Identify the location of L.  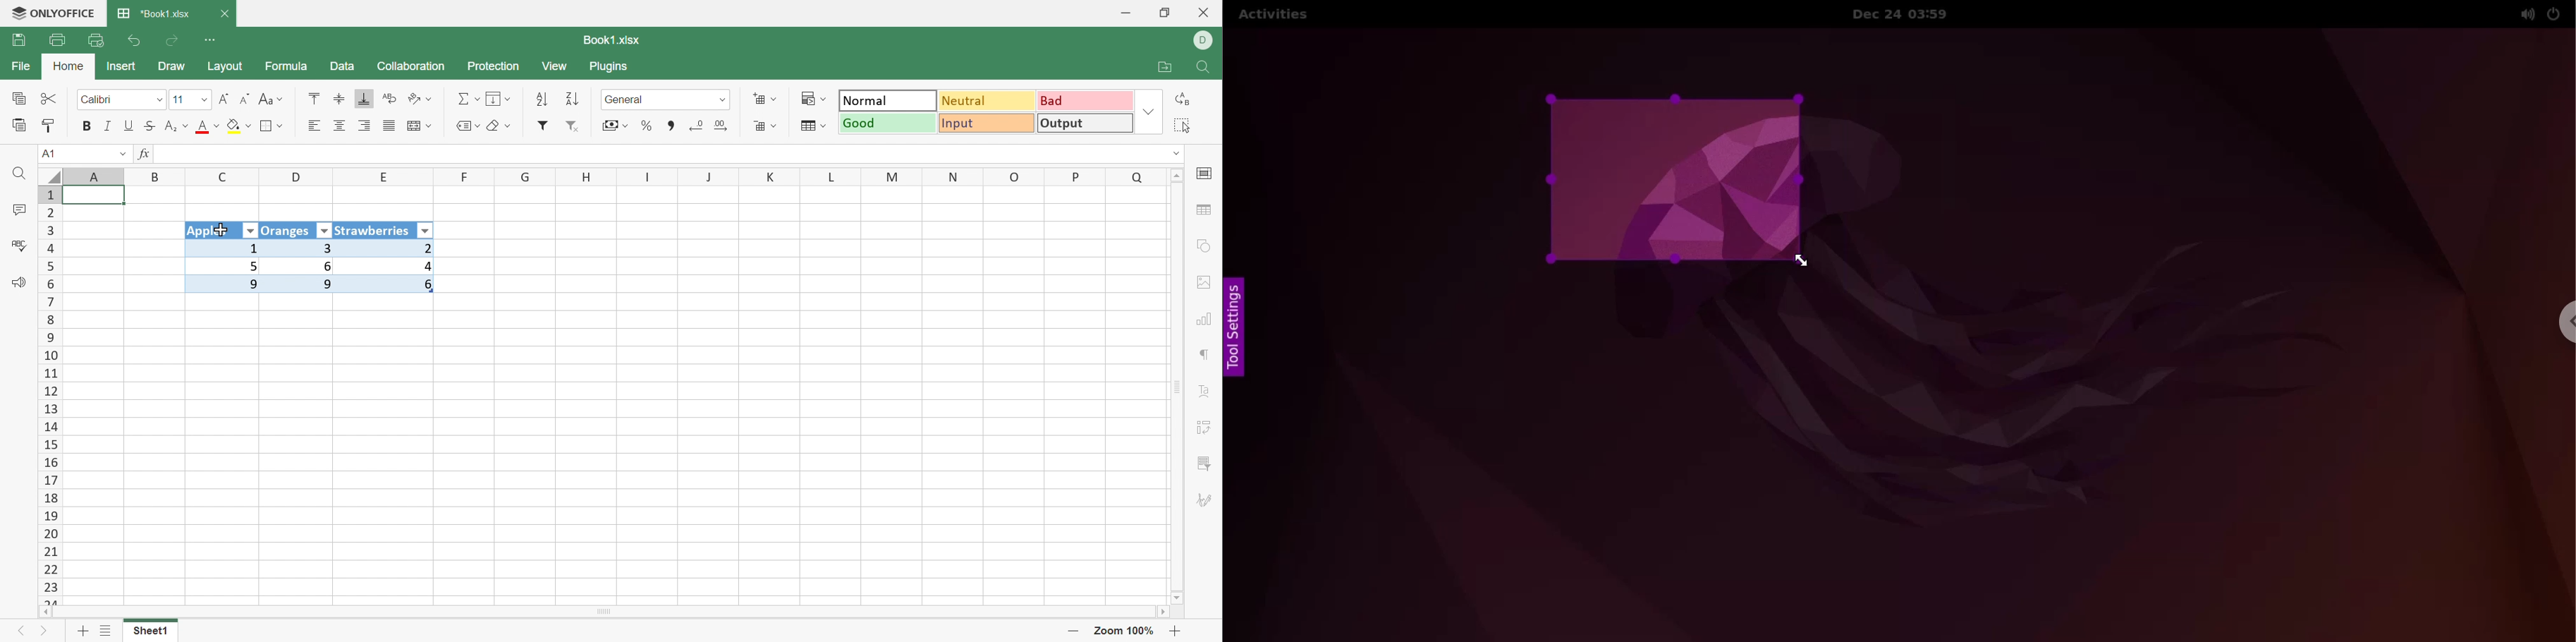
(835, 176).